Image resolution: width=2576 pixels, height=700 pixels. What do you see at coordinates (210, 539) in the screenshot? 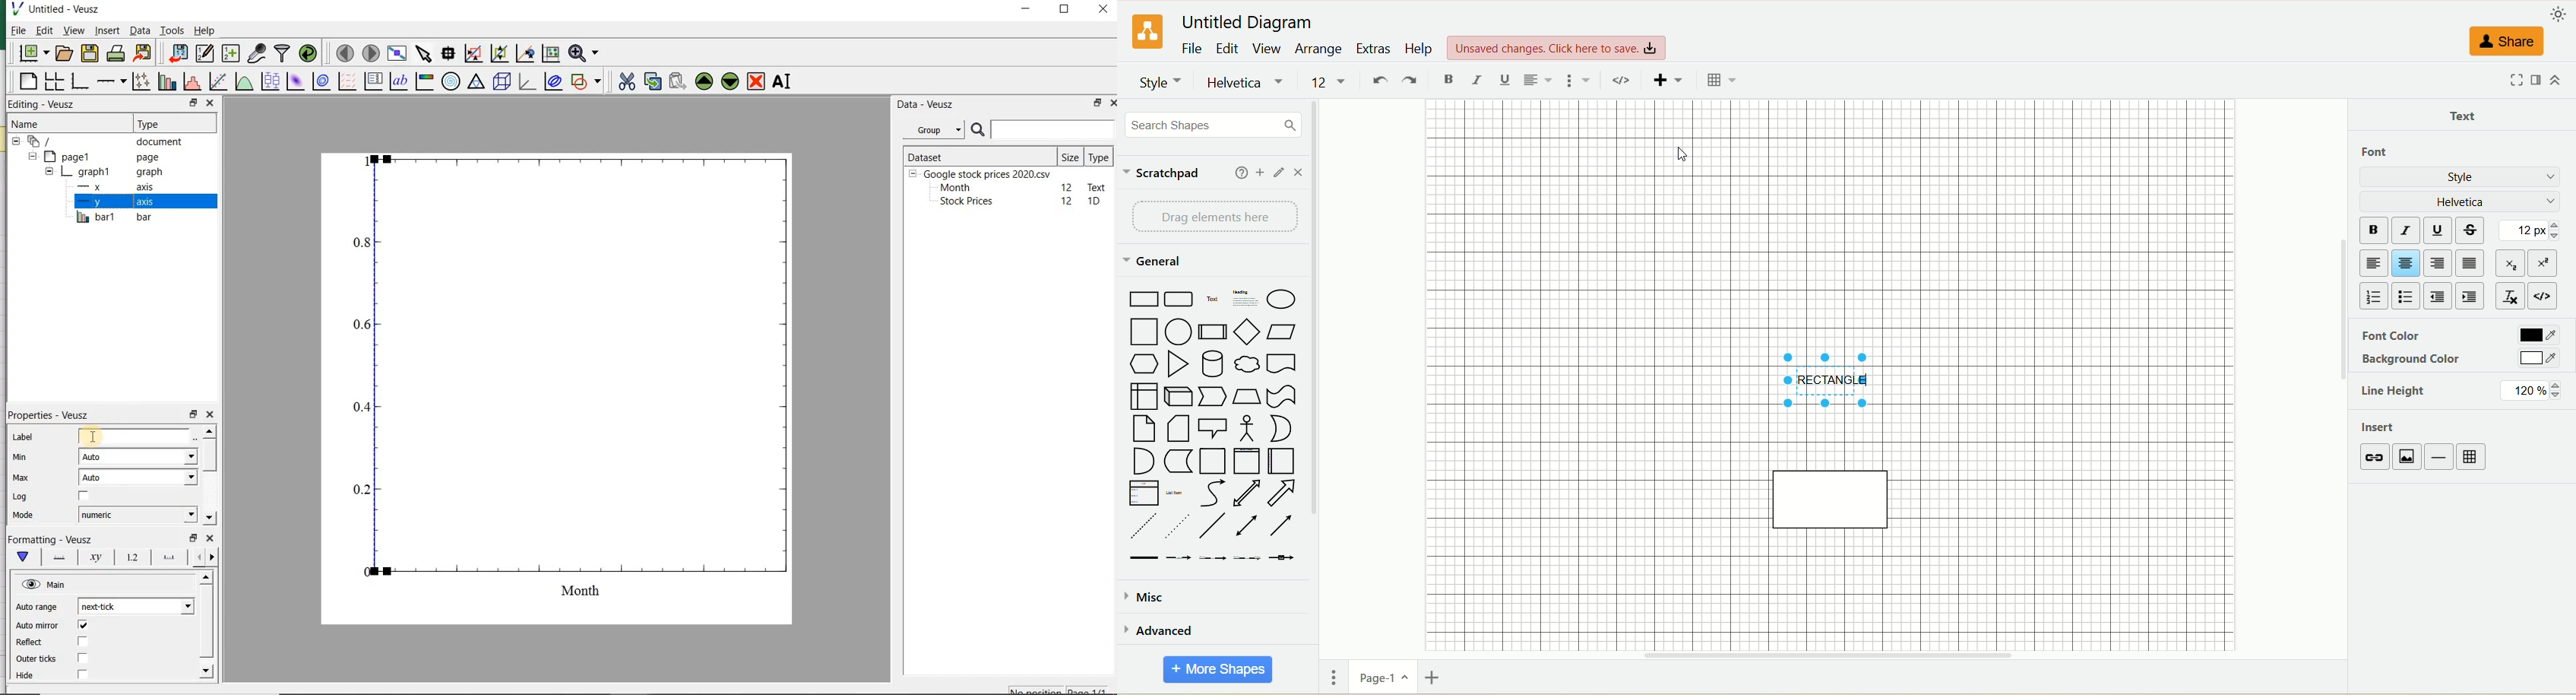
I see `close` at bounding box center [210, 539].